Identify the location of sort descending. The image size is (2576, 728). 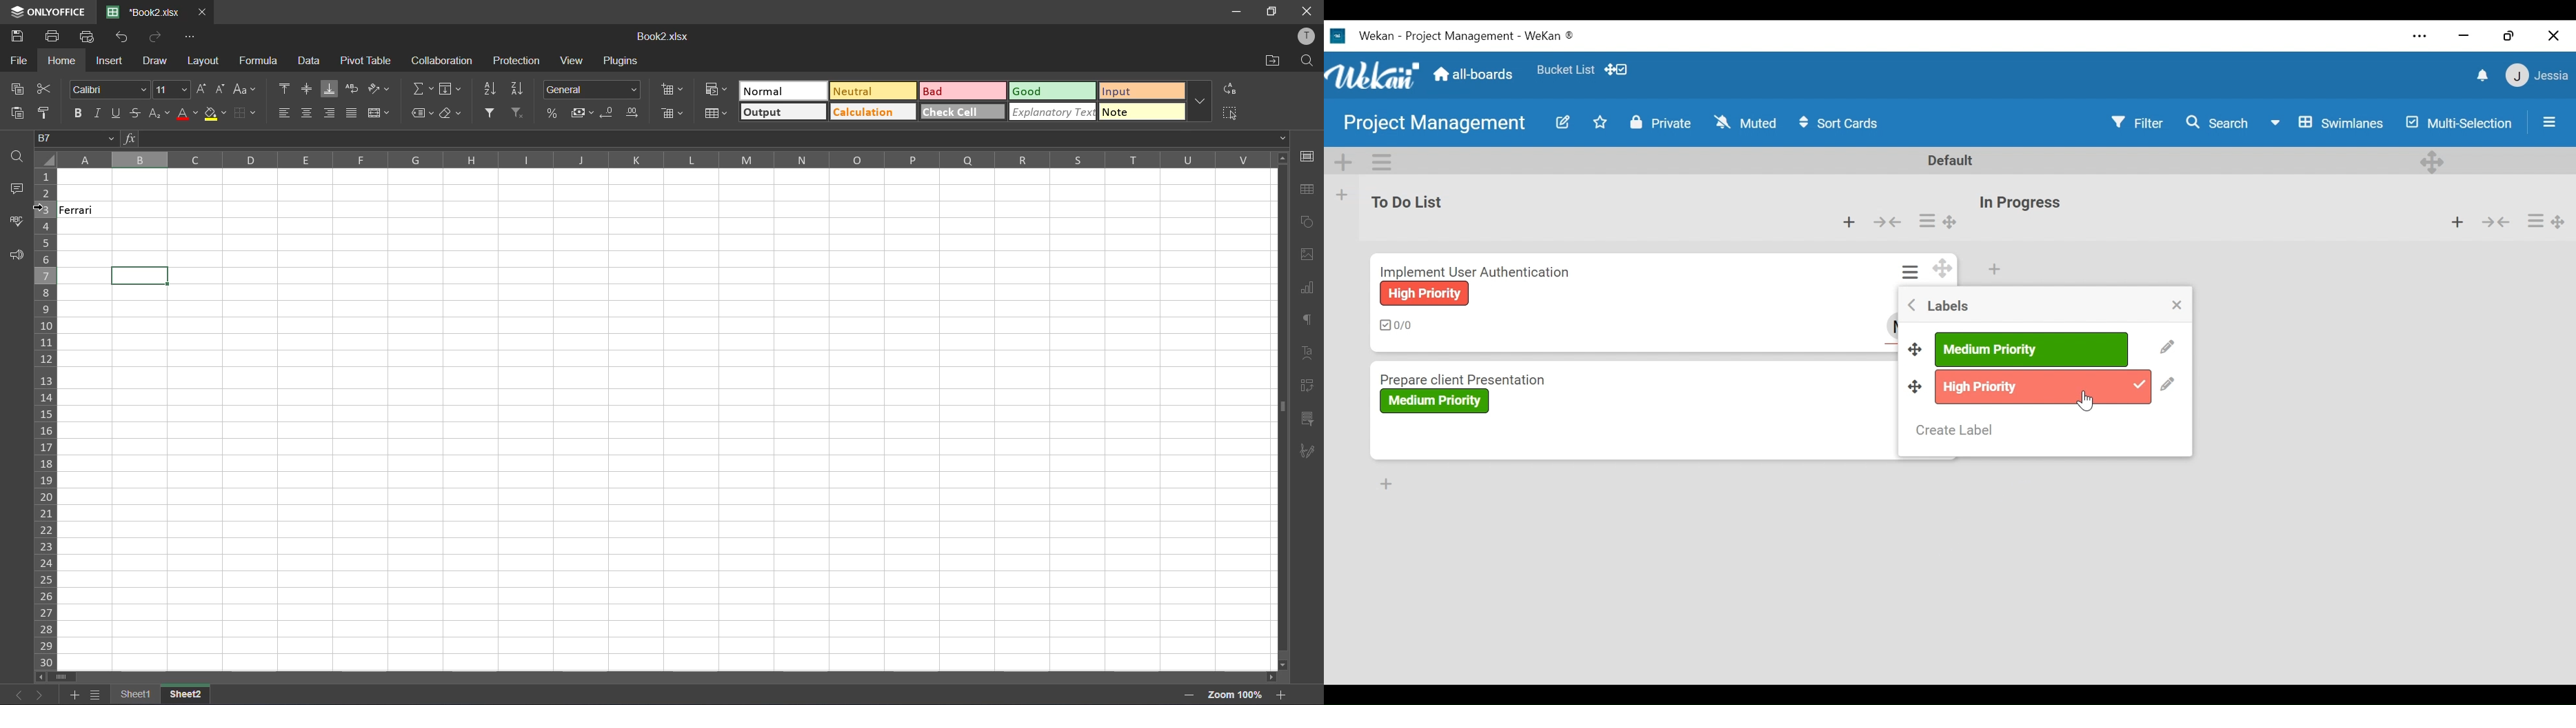
(517, 88).